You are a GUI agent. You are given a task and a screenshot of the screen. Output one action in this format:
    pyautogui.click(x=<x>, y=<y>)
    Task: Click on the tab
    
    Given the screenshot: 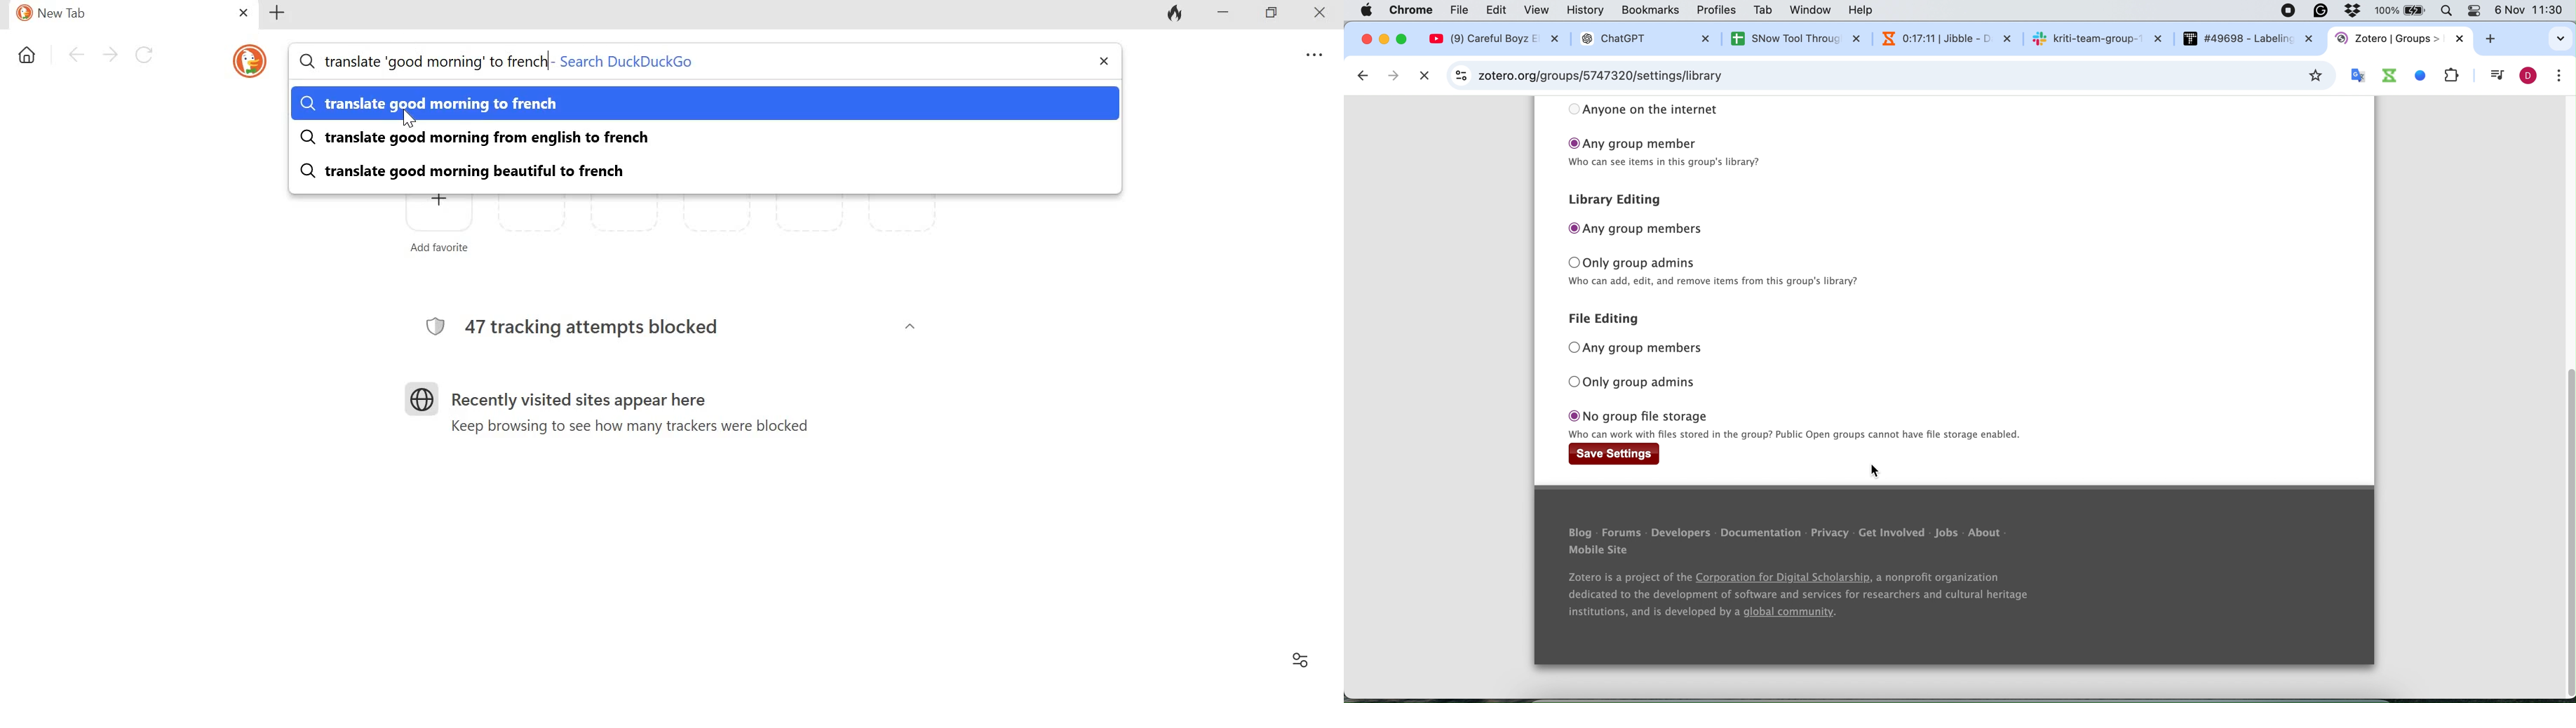 What is the action you would take?
    pyautogui.click(x=1765, y=10)
    